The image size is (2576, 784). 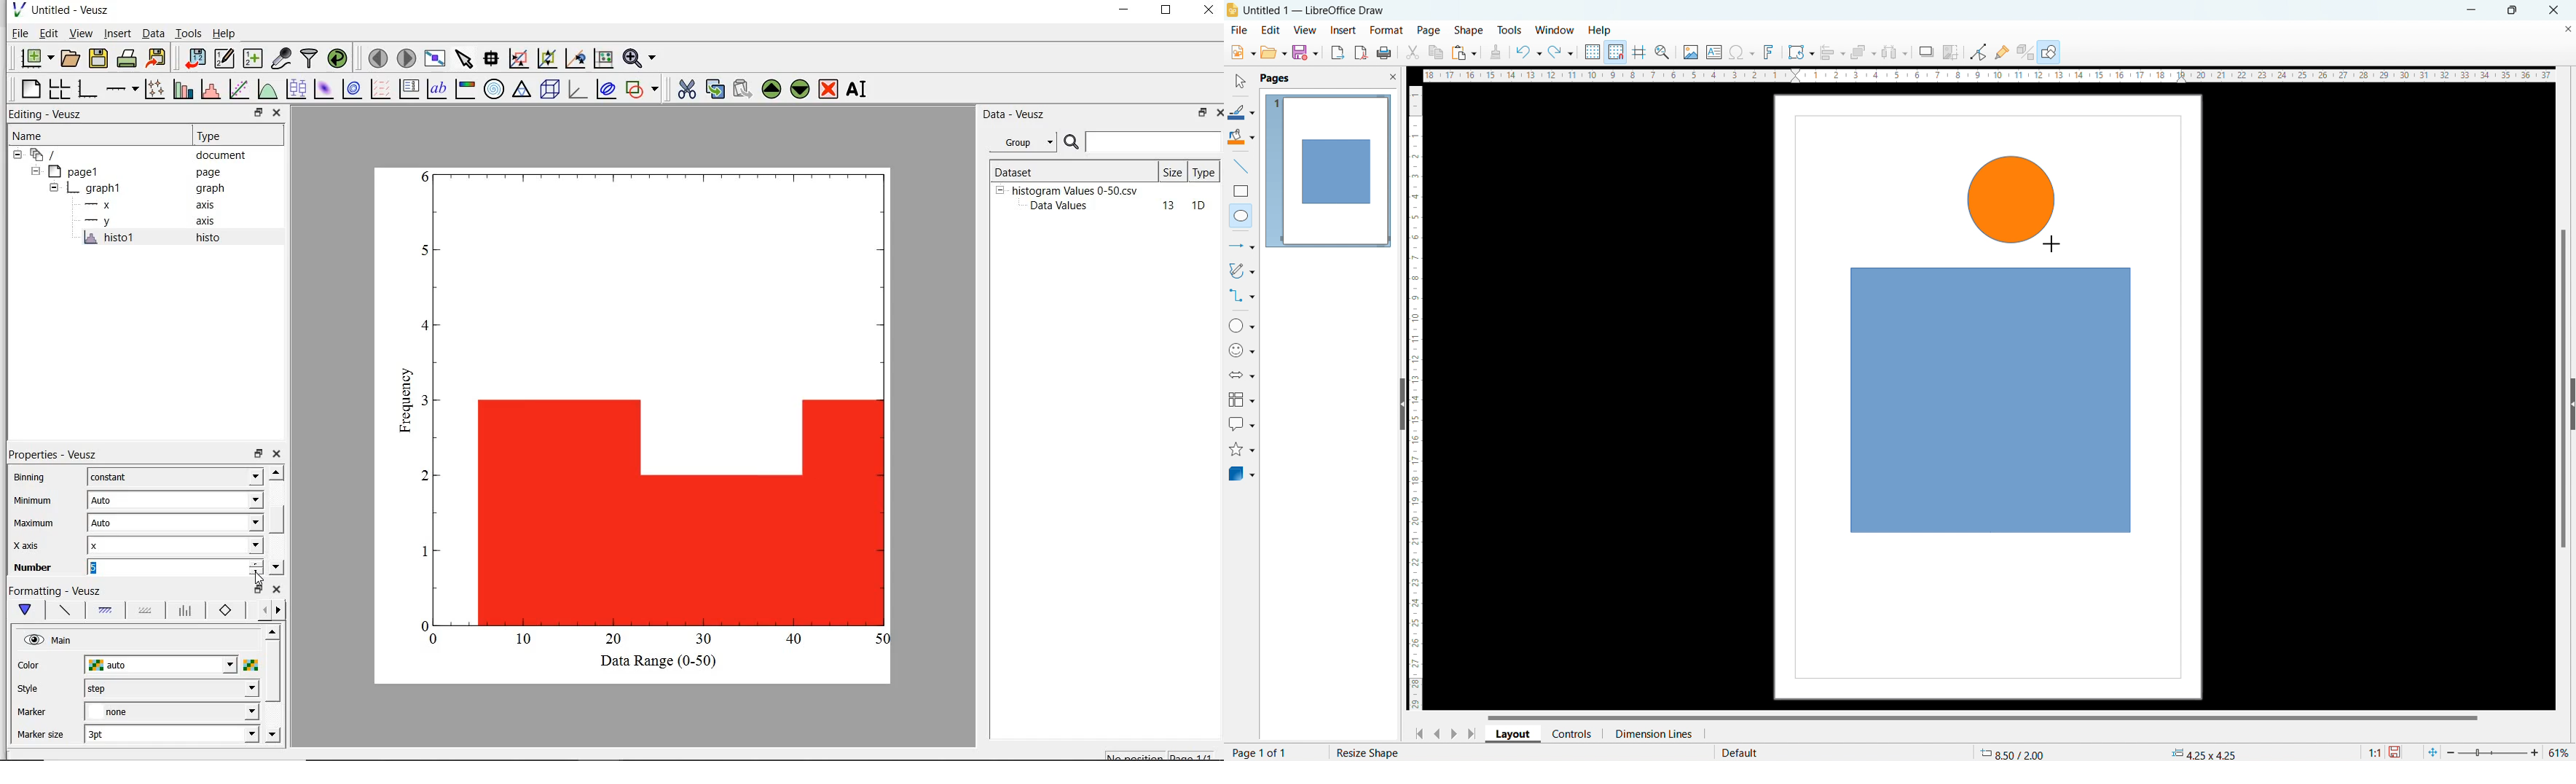 What do you see at coordinates (1242, 295) in the screenshot?
I see `connectors` at bounding box center [1242, 295].